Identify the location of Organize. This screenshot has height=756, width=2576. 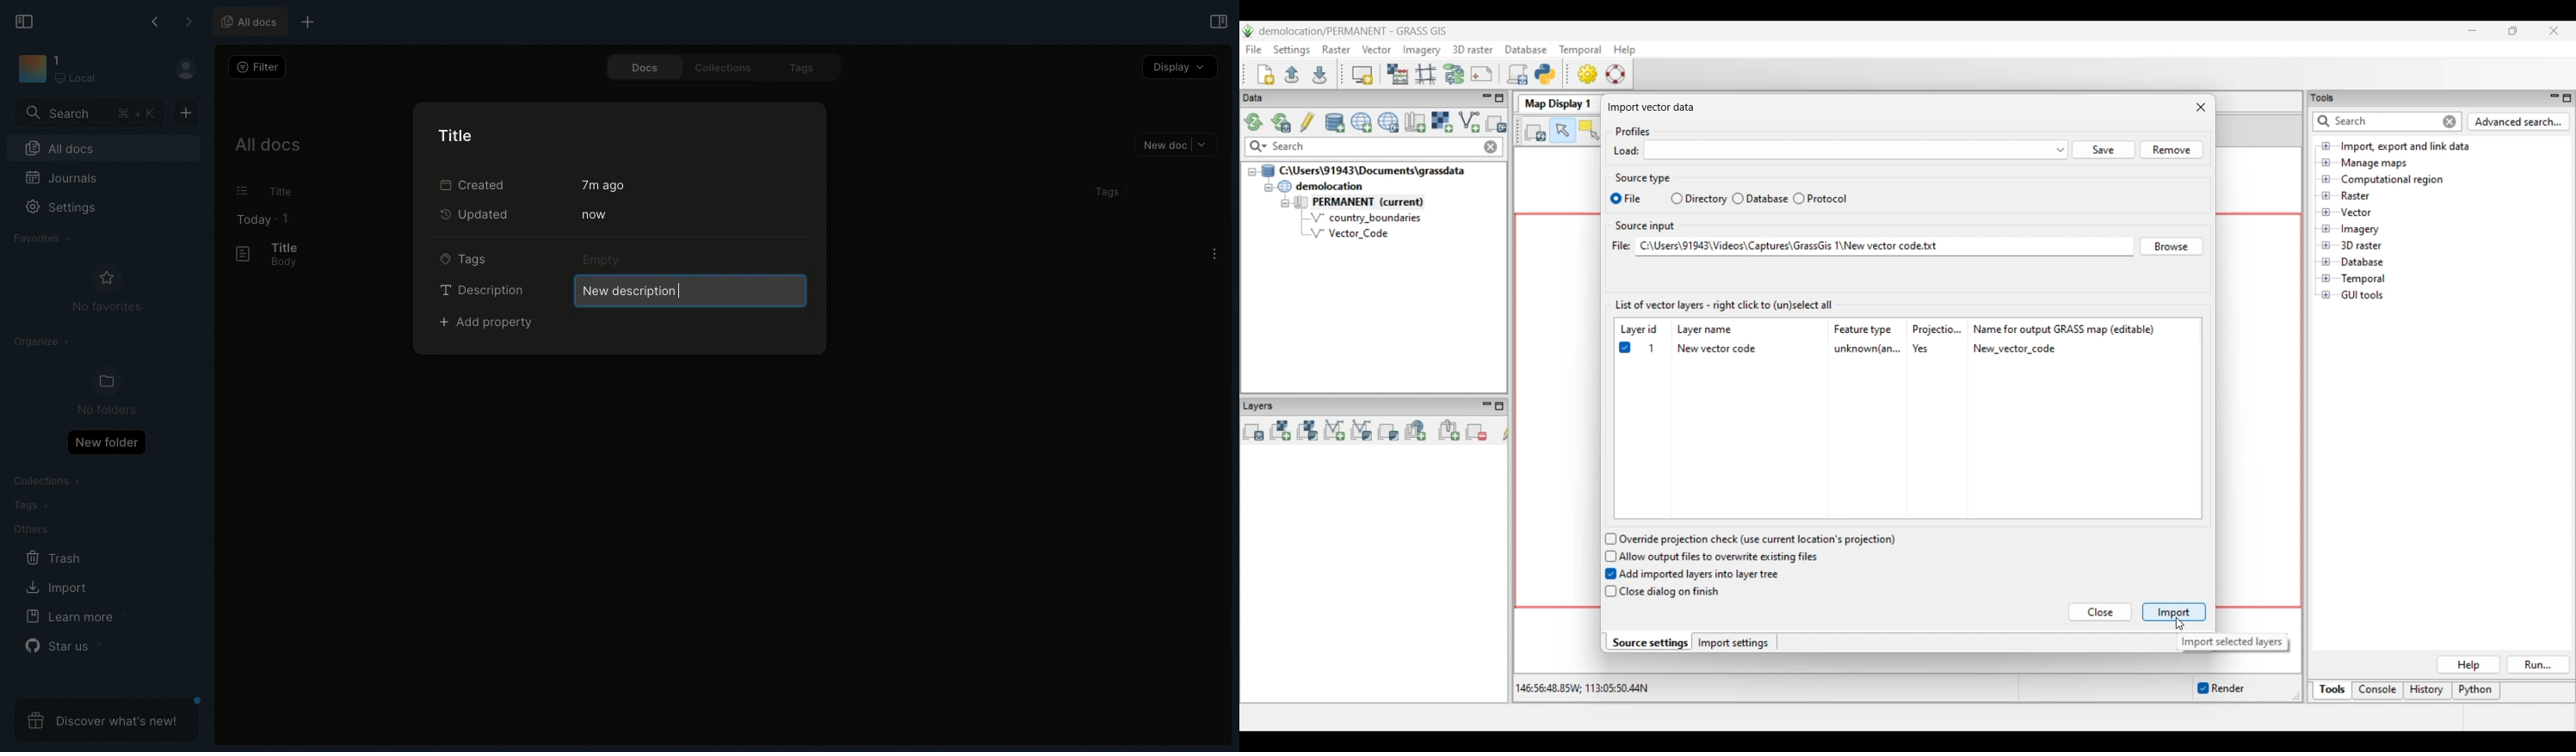
(44, 344).